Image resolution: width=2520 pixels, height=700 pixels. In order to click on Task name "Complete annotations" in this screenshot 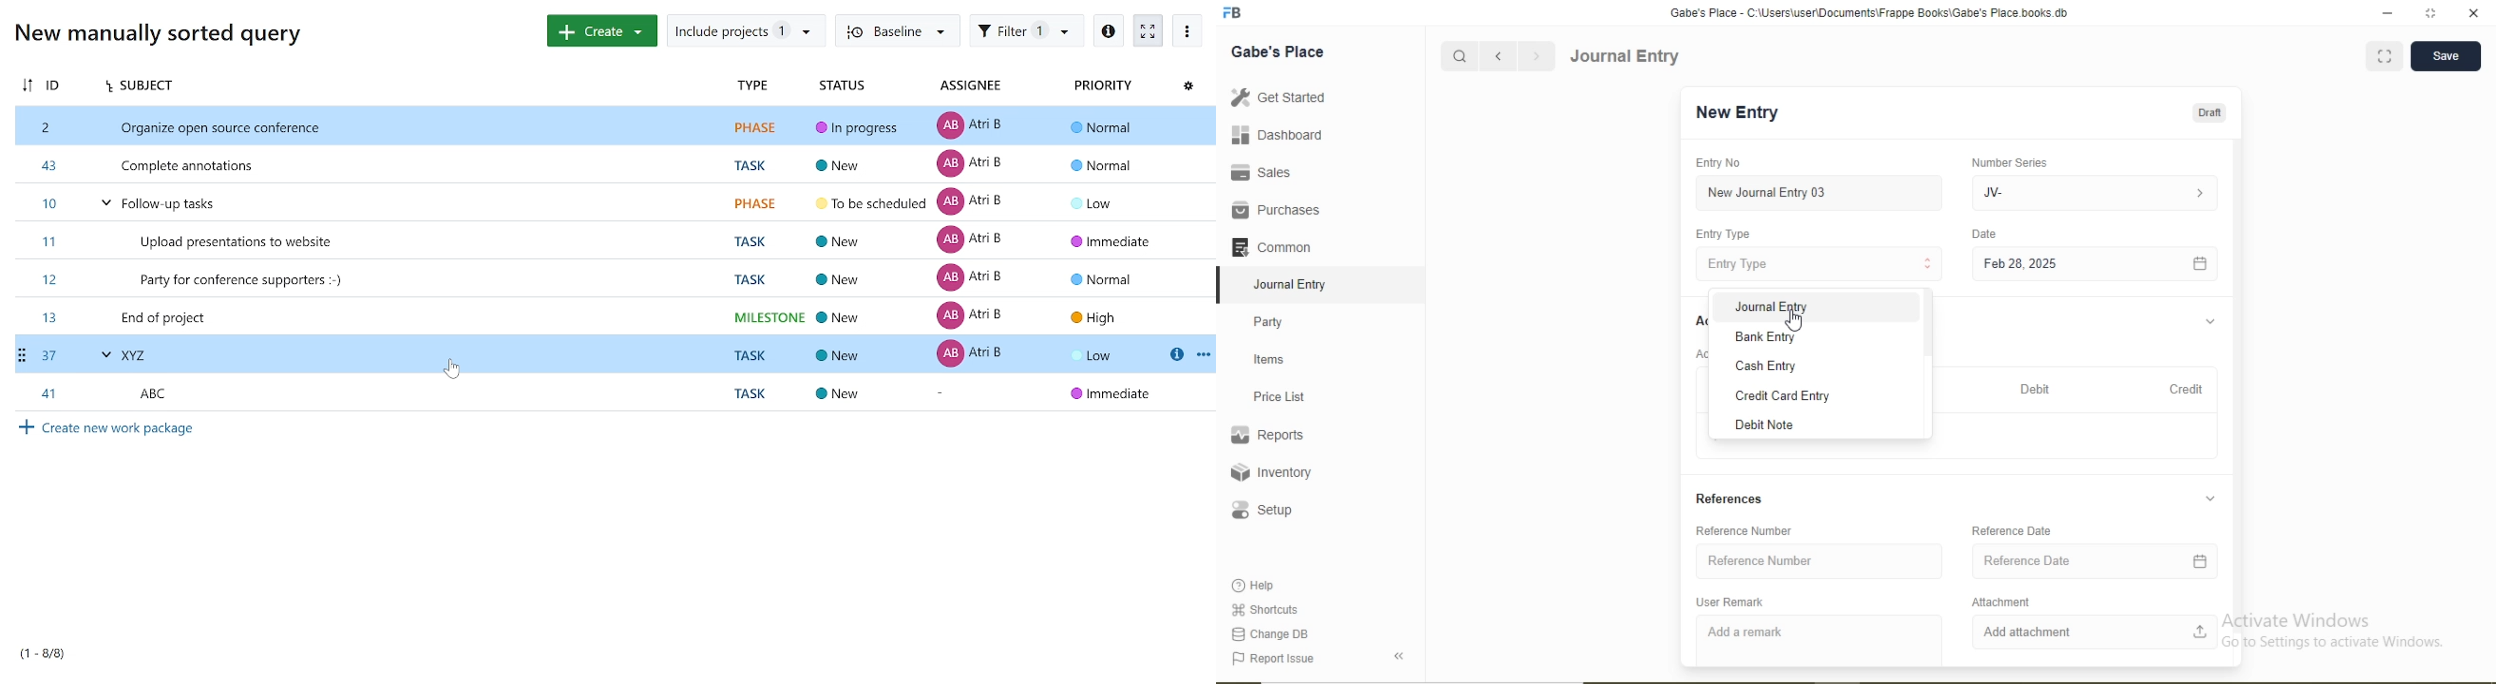, I will do `click(610, 163)`.